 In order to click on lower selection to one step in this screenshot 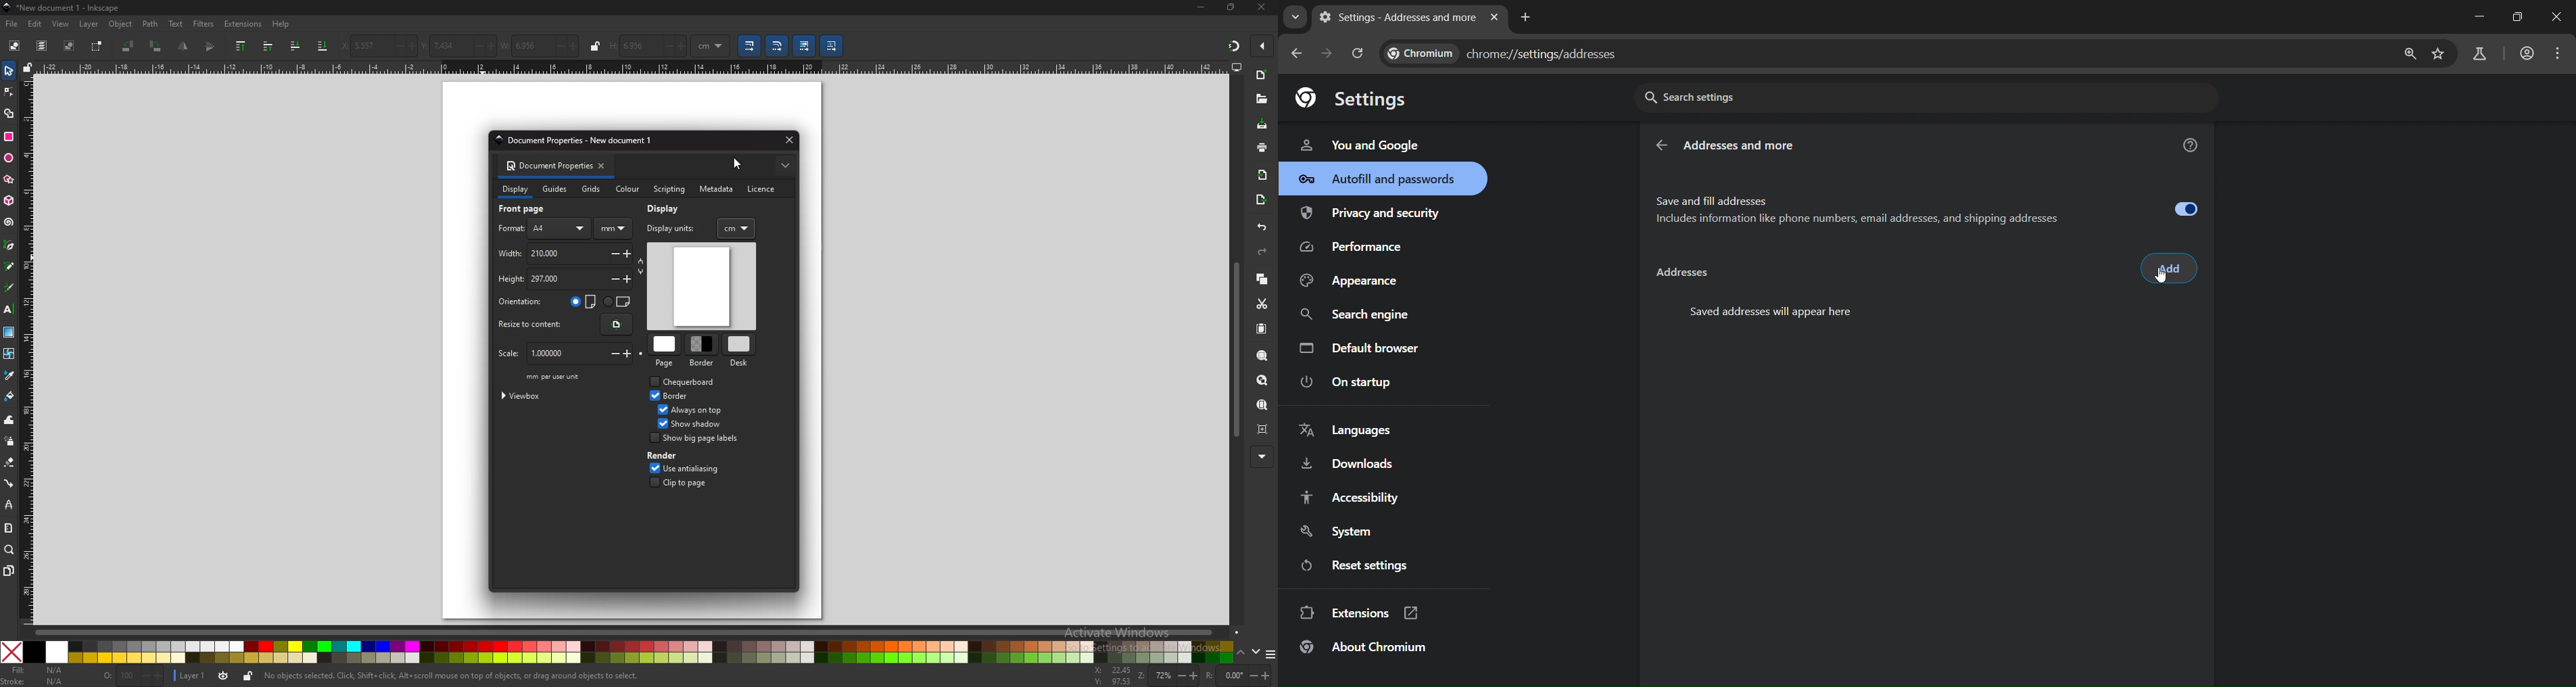, I will do `click(296, 46)`.